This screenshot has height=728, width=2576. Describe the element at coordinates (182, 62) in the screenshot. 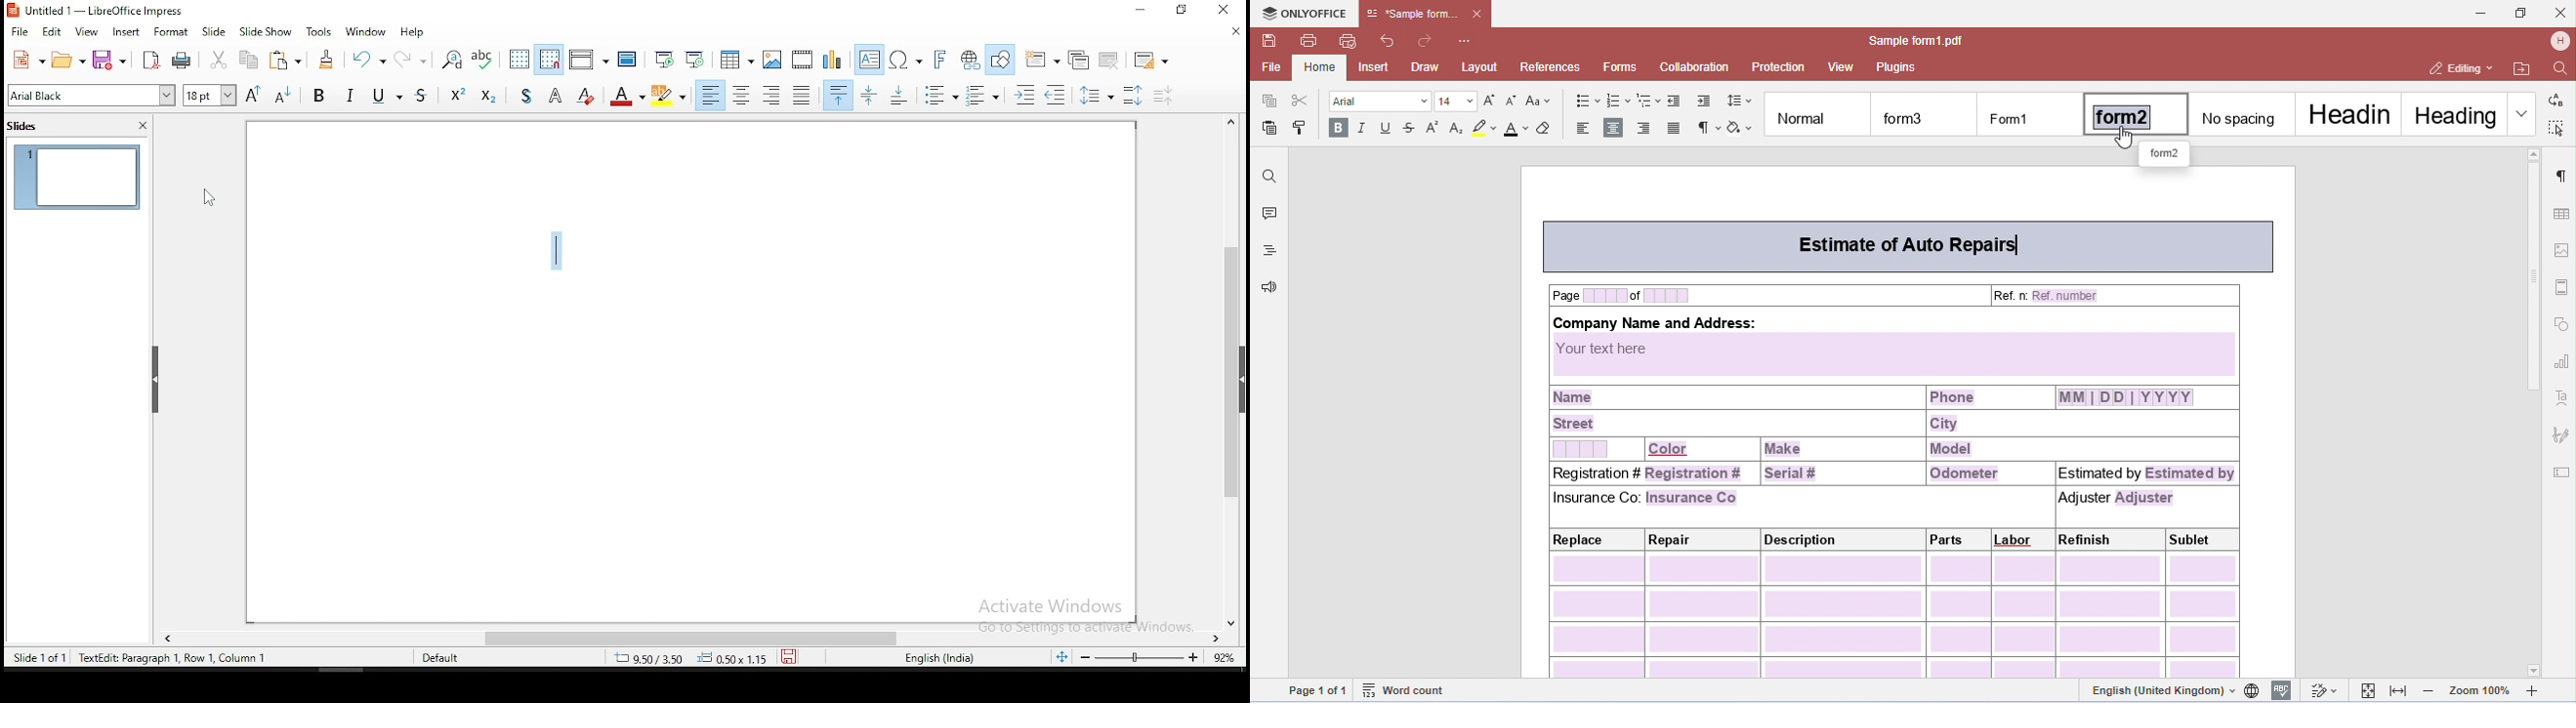

I see `print` at that location.